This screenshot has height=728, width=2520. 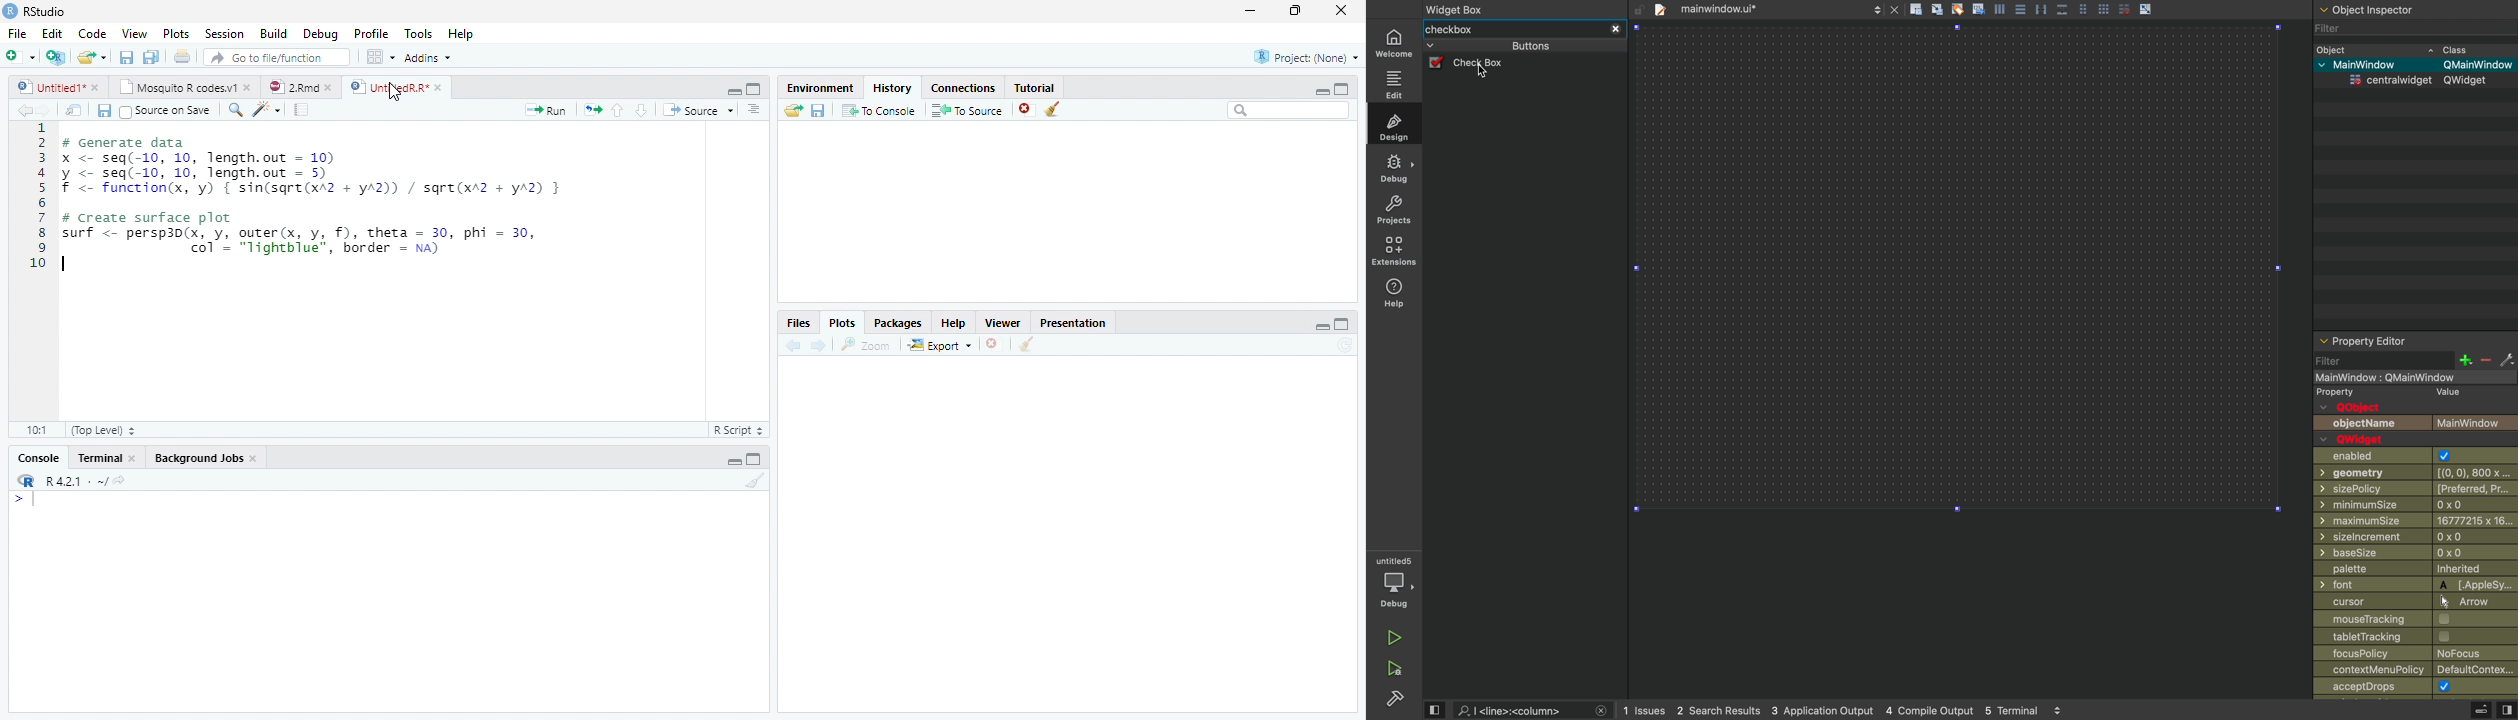 I want to click on font, so click(x=2416, y=584).